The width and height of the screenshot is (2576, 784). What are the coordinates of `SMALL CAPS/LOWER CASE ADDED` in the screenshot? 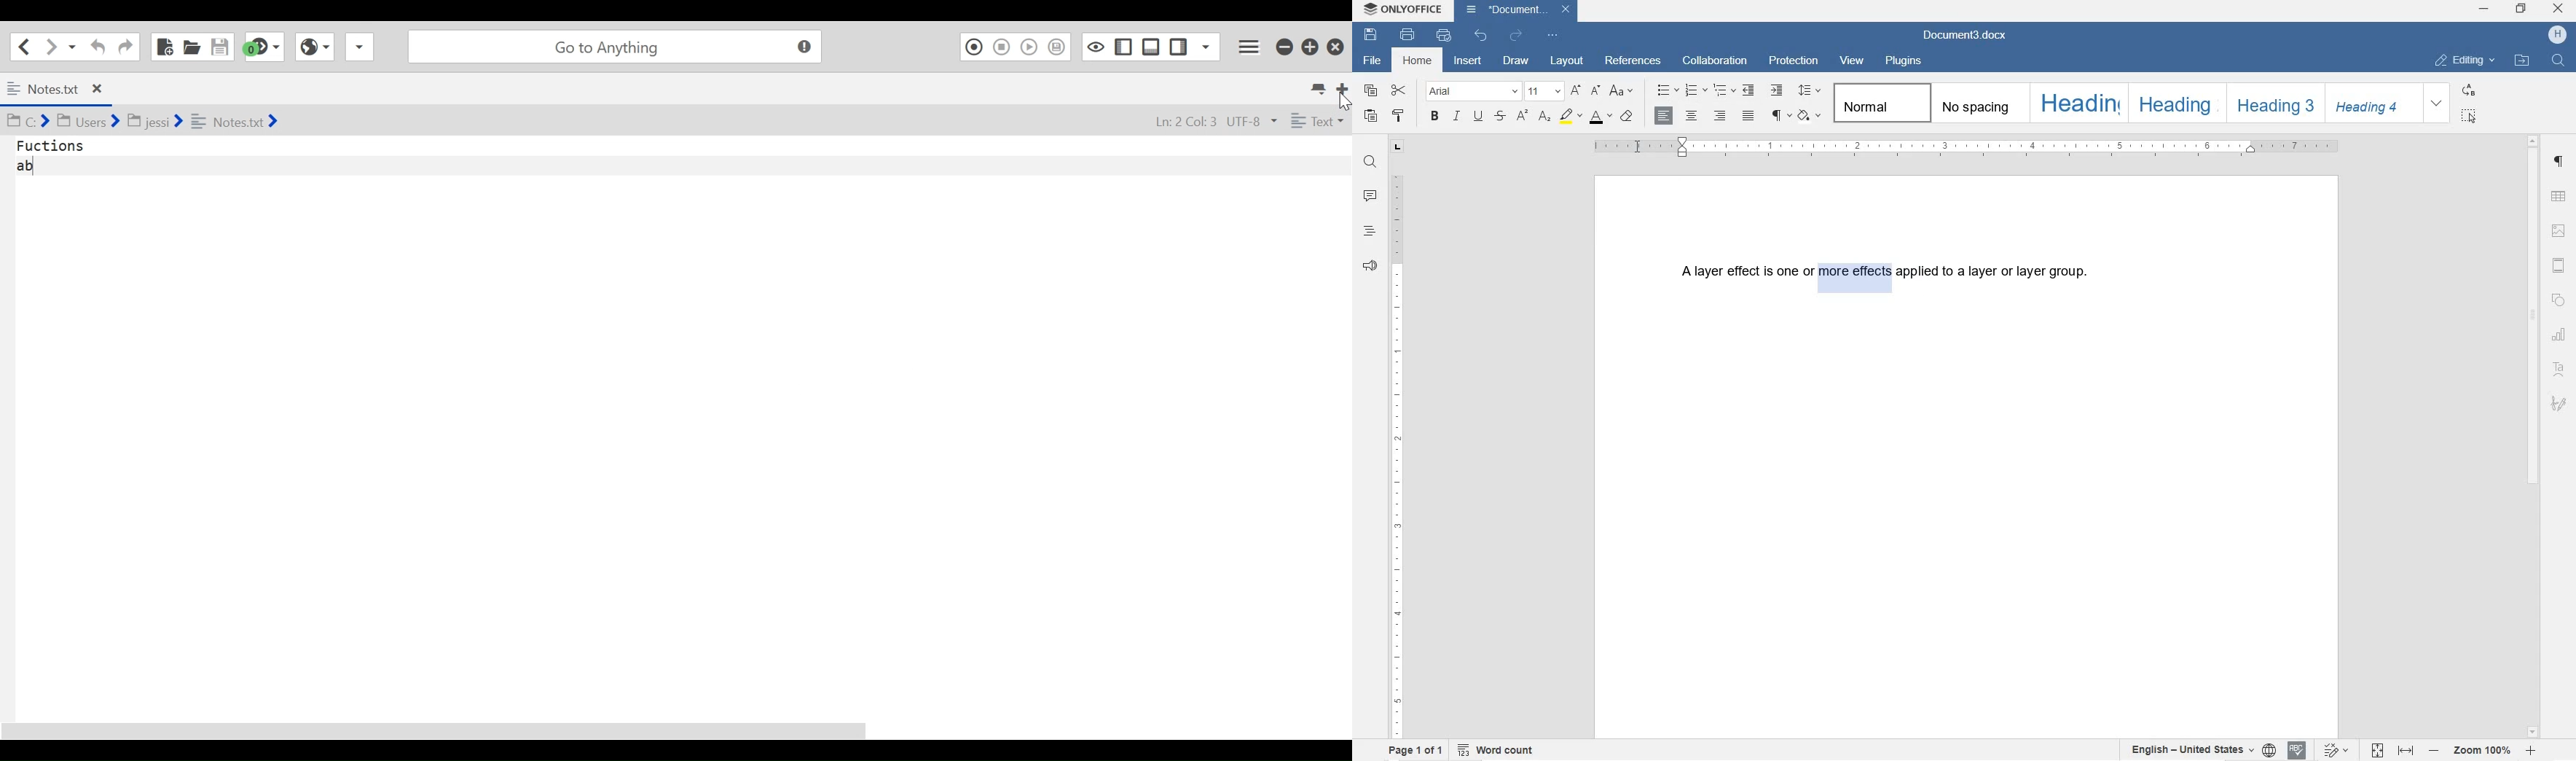 It's located at (1854, 277).